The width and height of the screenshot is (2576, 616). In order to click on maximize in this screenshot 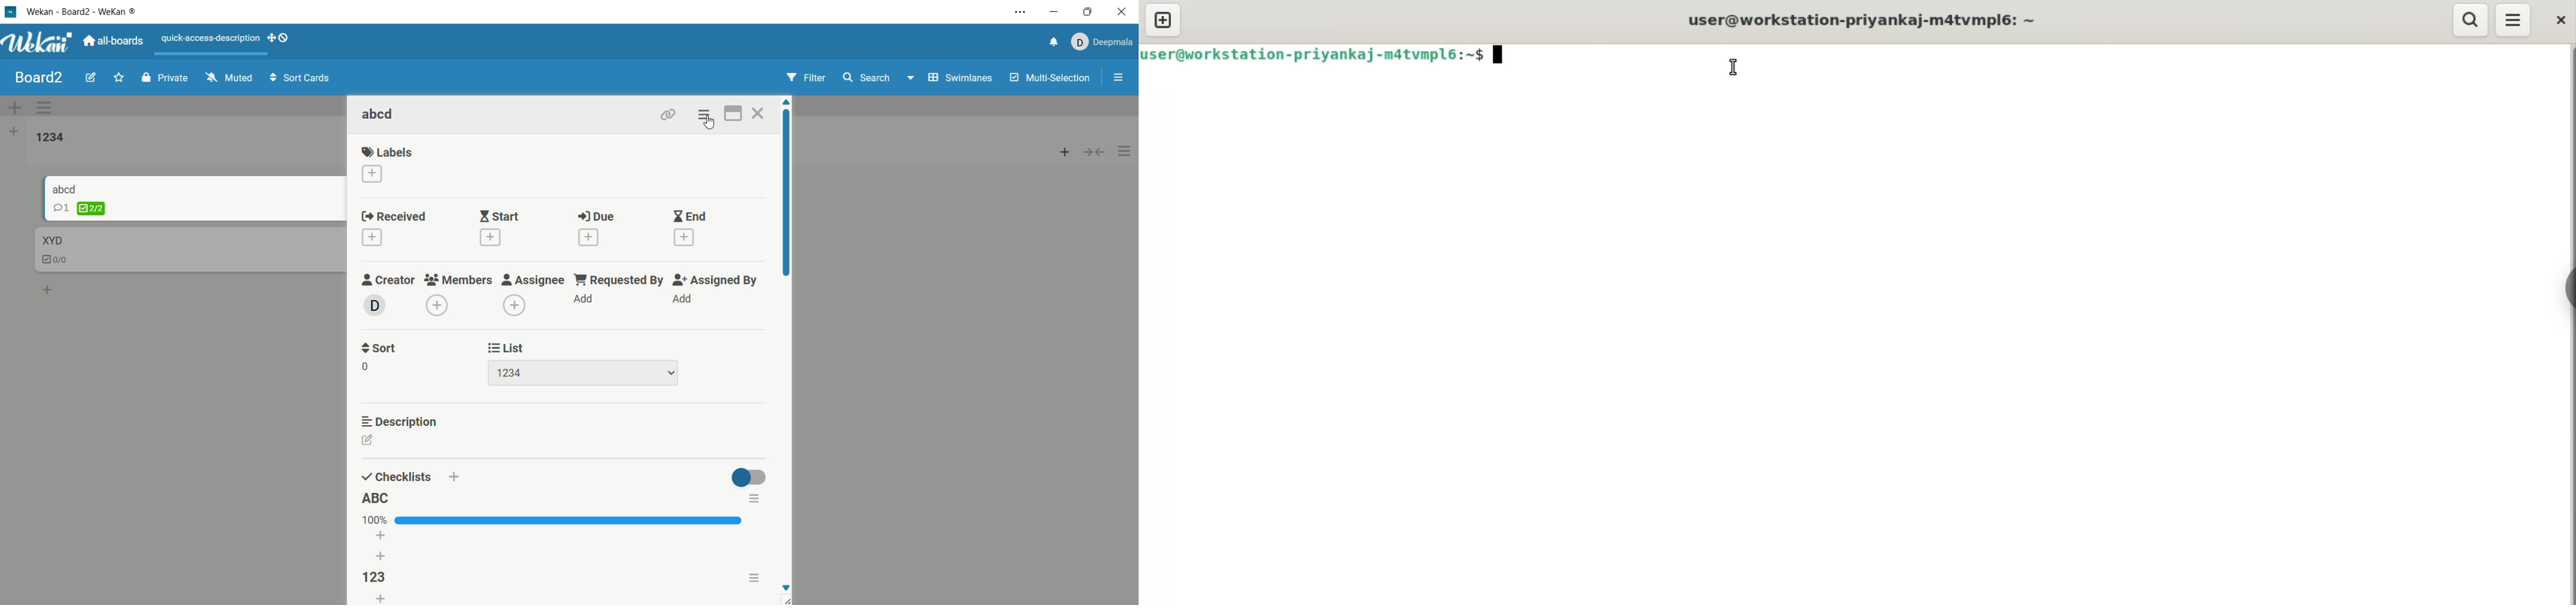, I will do `click(1087, 11)`.